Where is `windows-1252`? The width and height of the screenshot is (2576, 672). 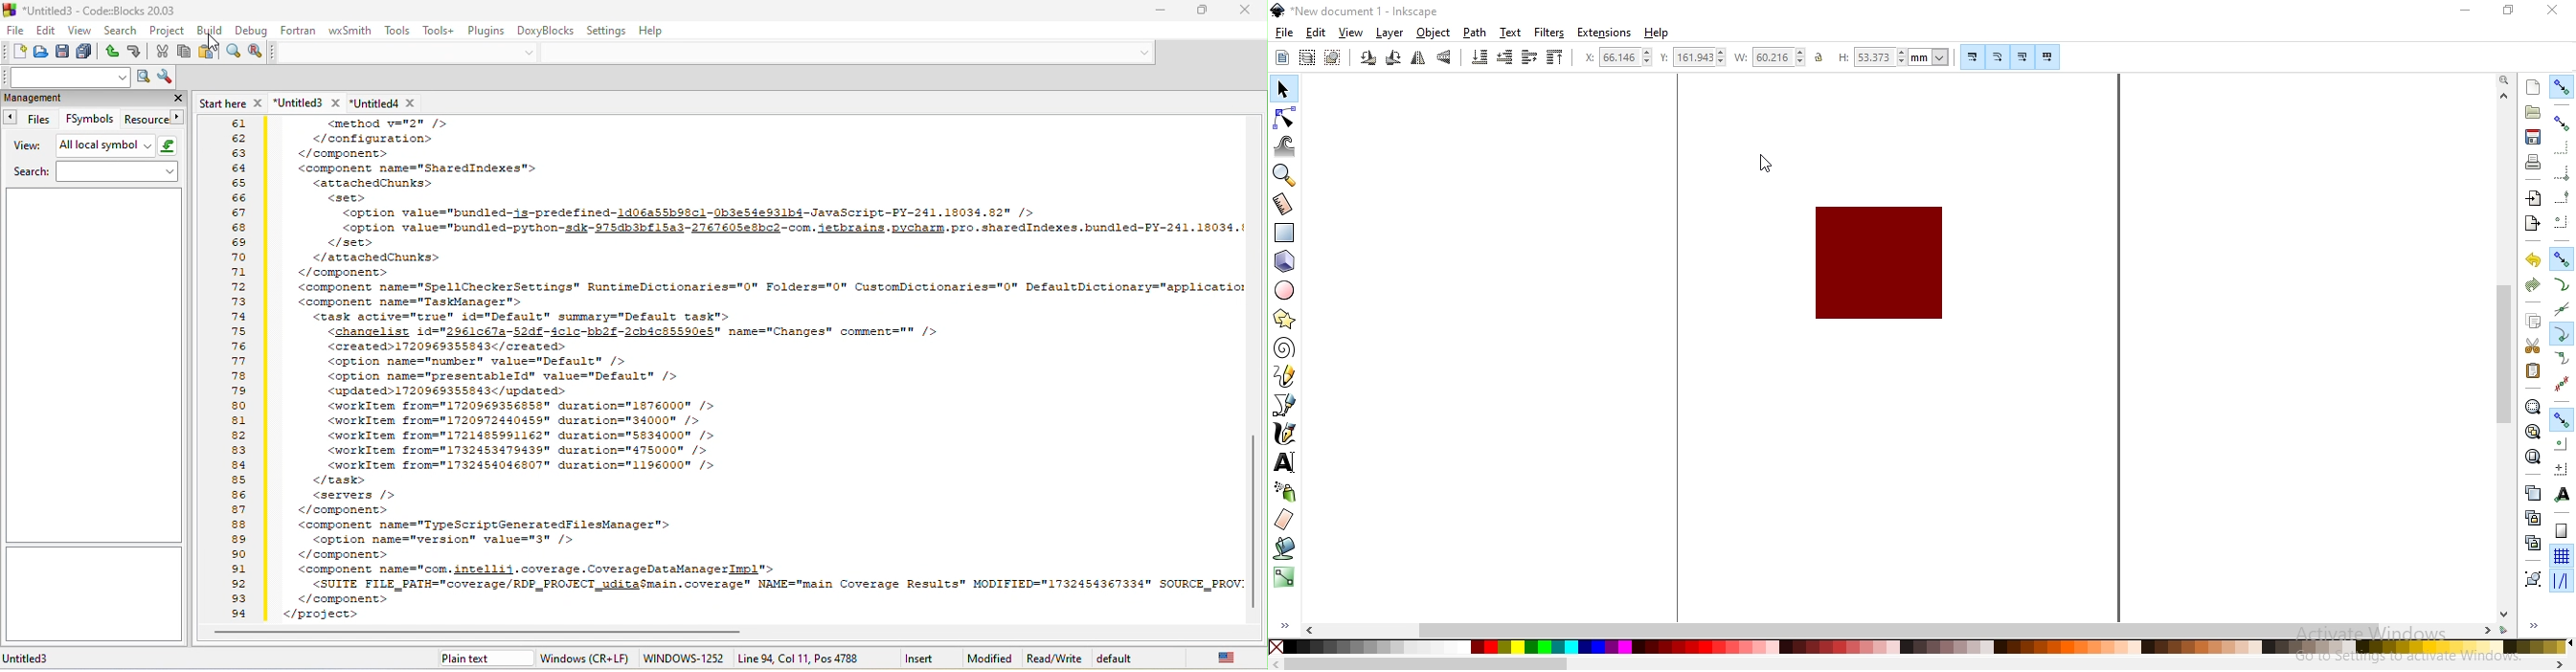 windows-1252 is located at coordinates (686, 657).